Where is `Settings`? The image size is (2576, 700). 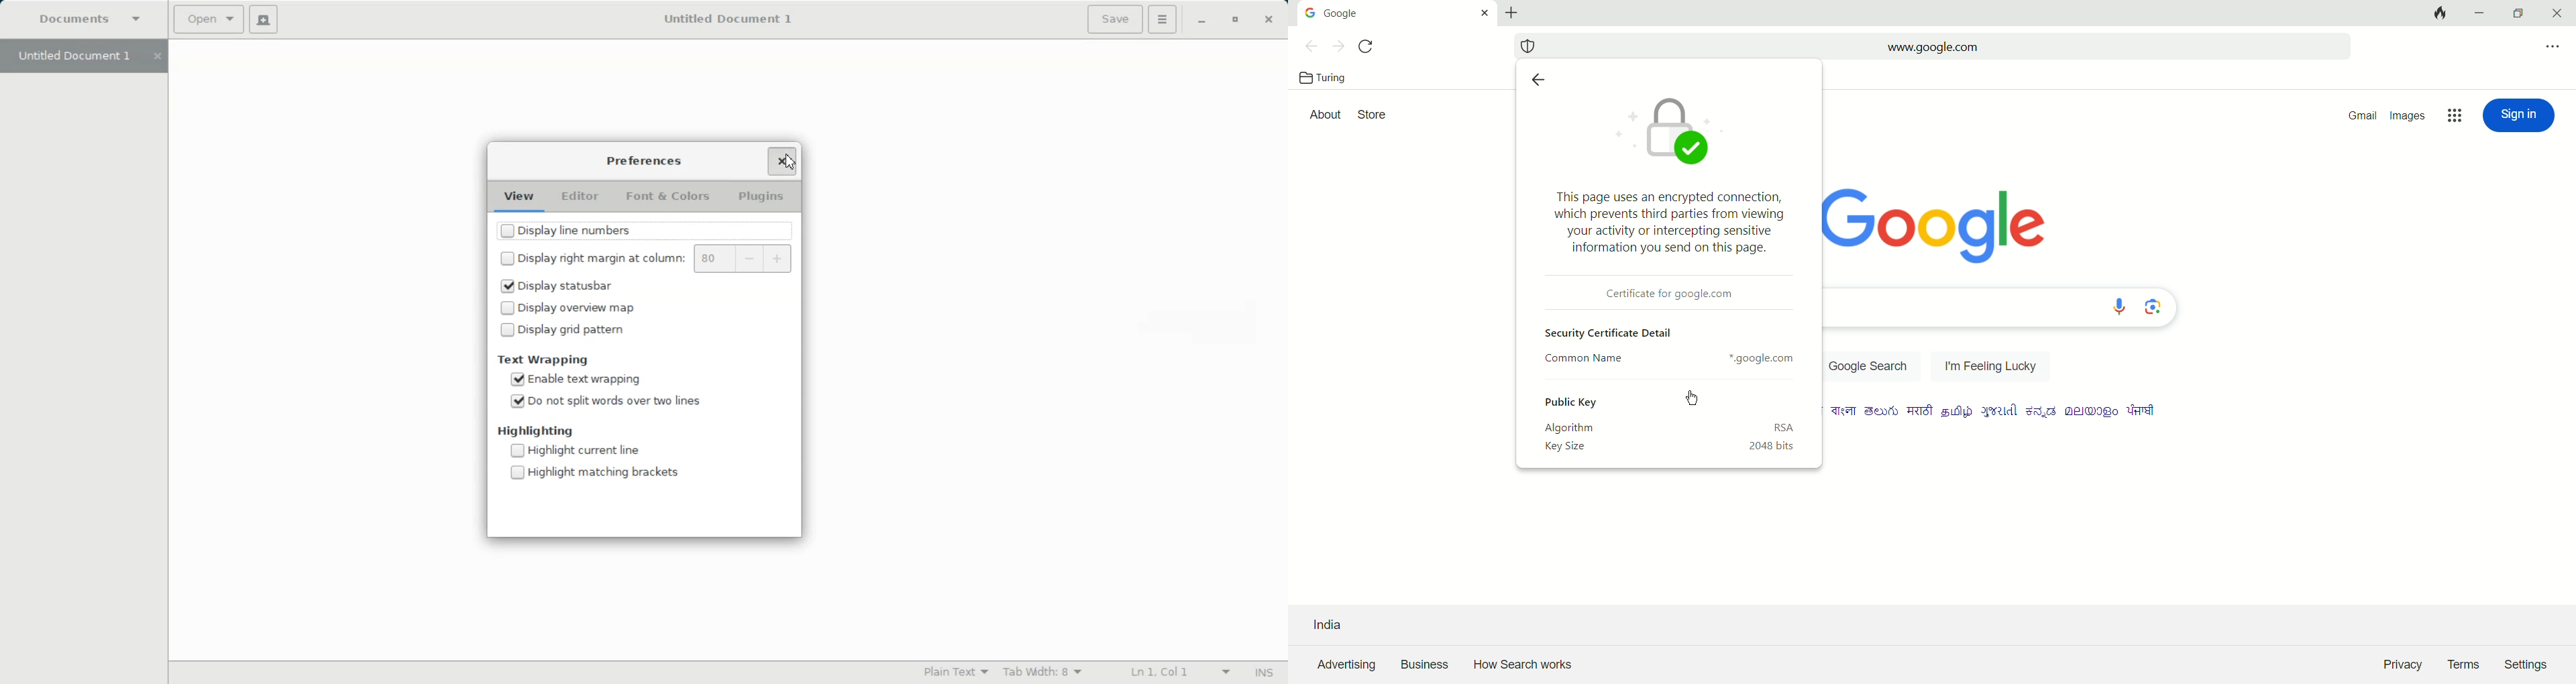 Settings is located at coordinates (2530, 663).